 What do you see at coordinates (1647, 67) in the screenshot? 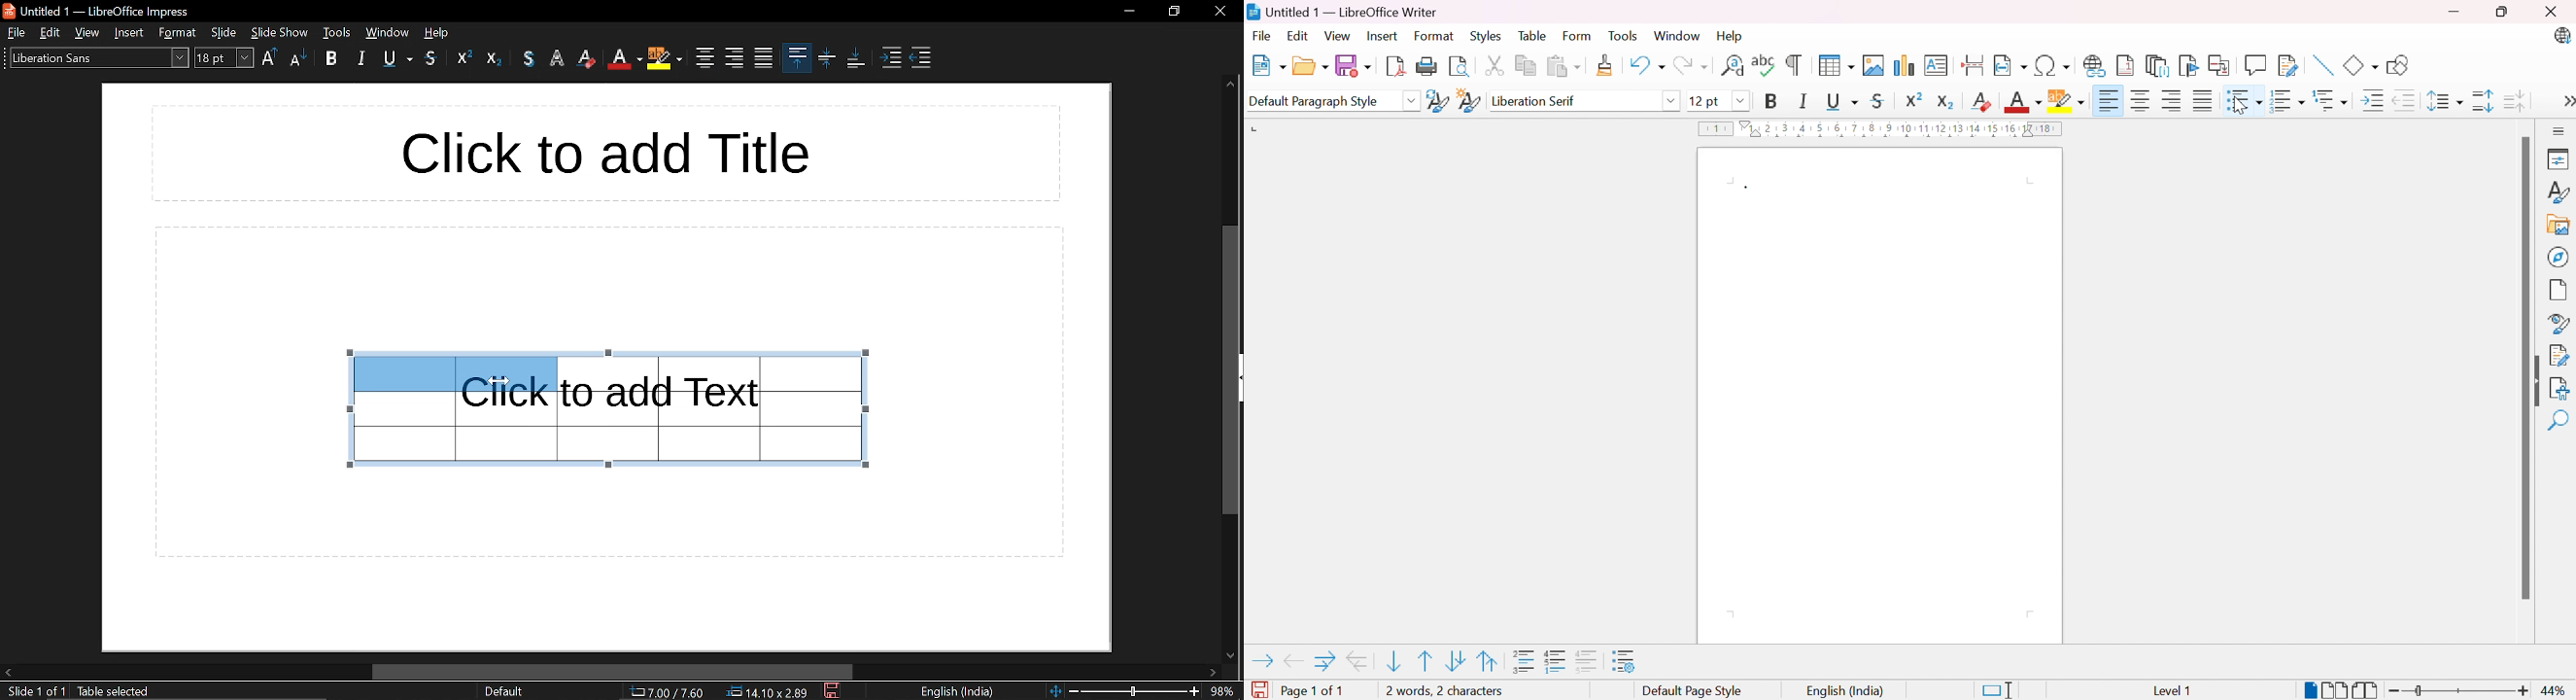
I see `Undo` at bounding box center [1647, 67].